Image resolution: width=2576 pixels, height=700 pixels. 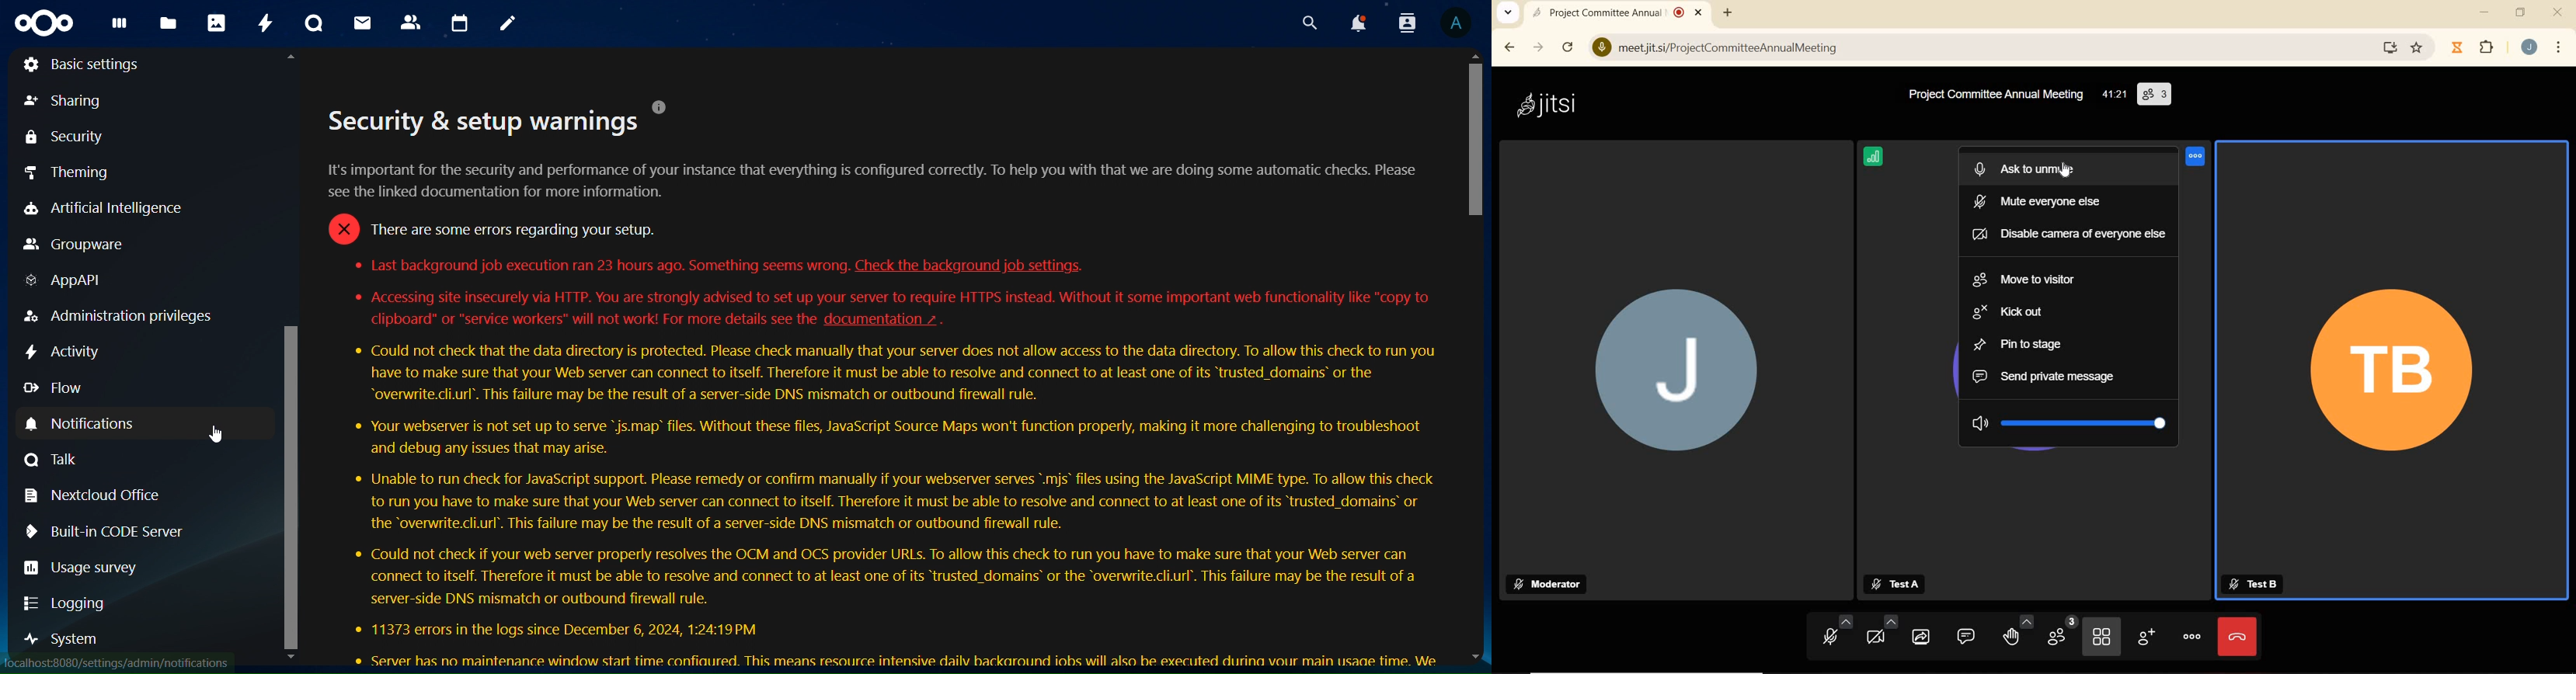 I want to click on Cursor, so click(x=214, y=434).